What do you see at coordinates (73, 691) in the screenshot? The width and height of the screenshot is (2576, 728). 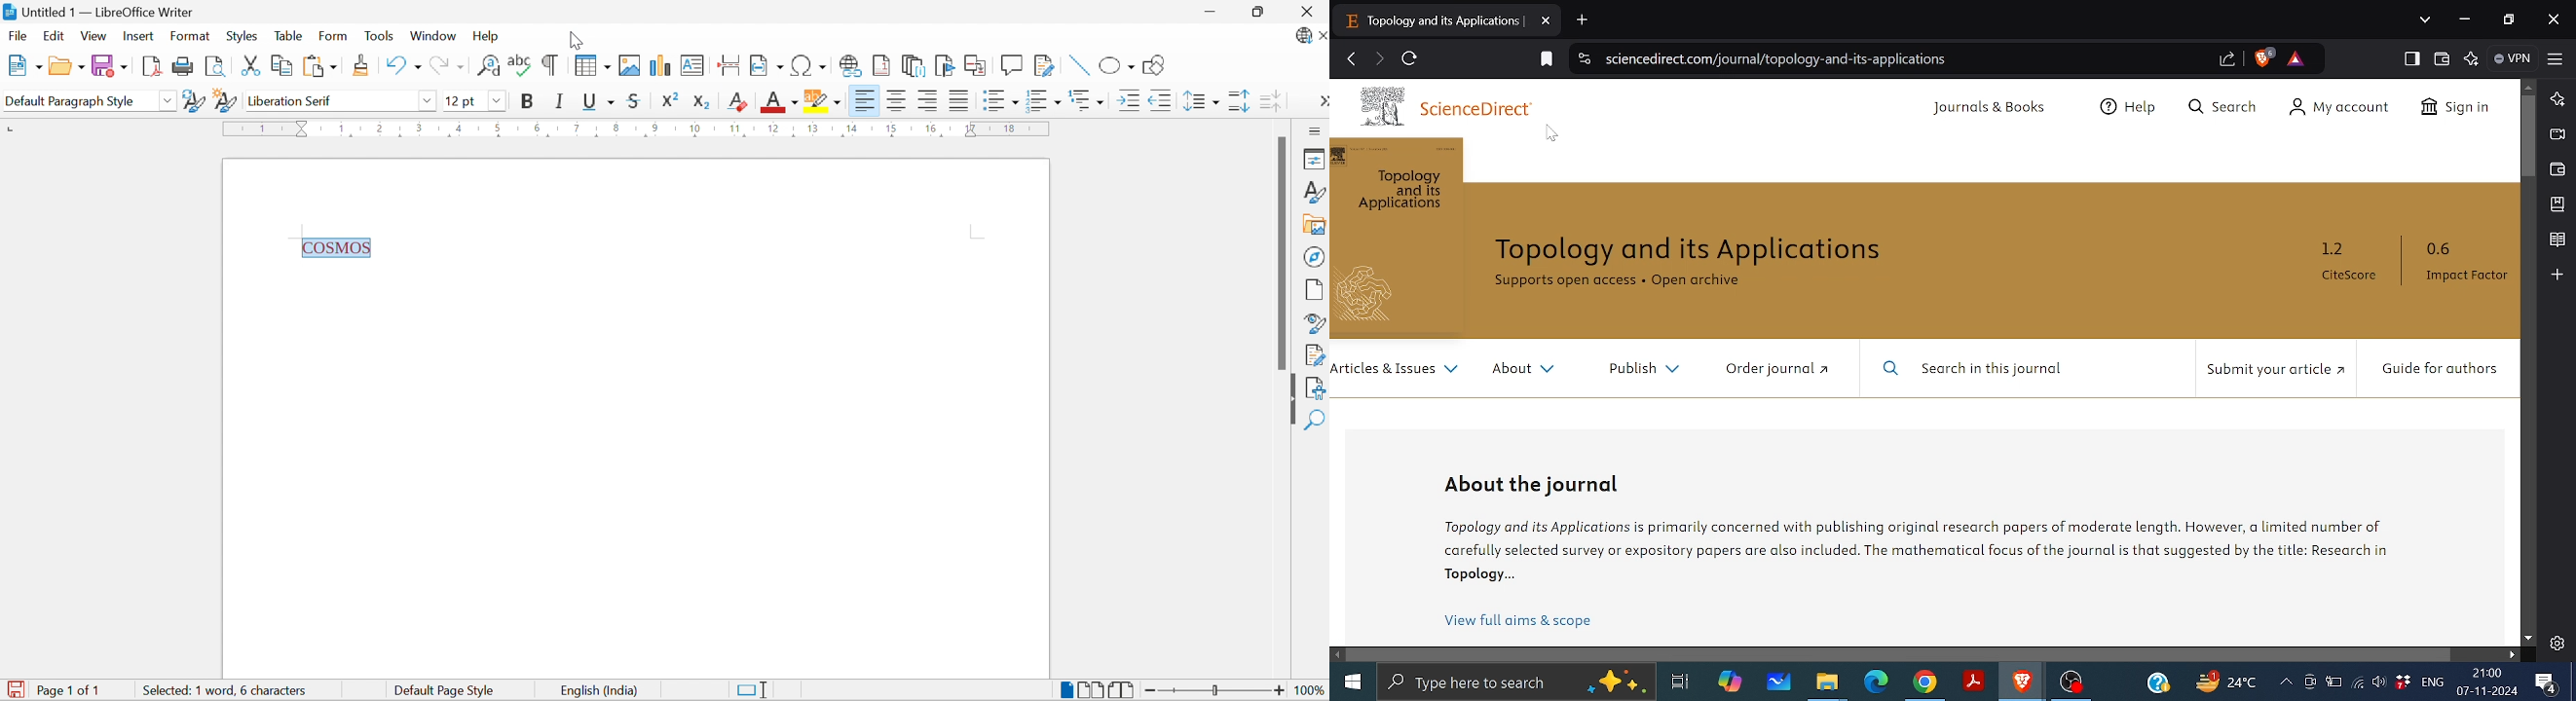 I see `Page 1 of 1` at bounding box center [73, 691].